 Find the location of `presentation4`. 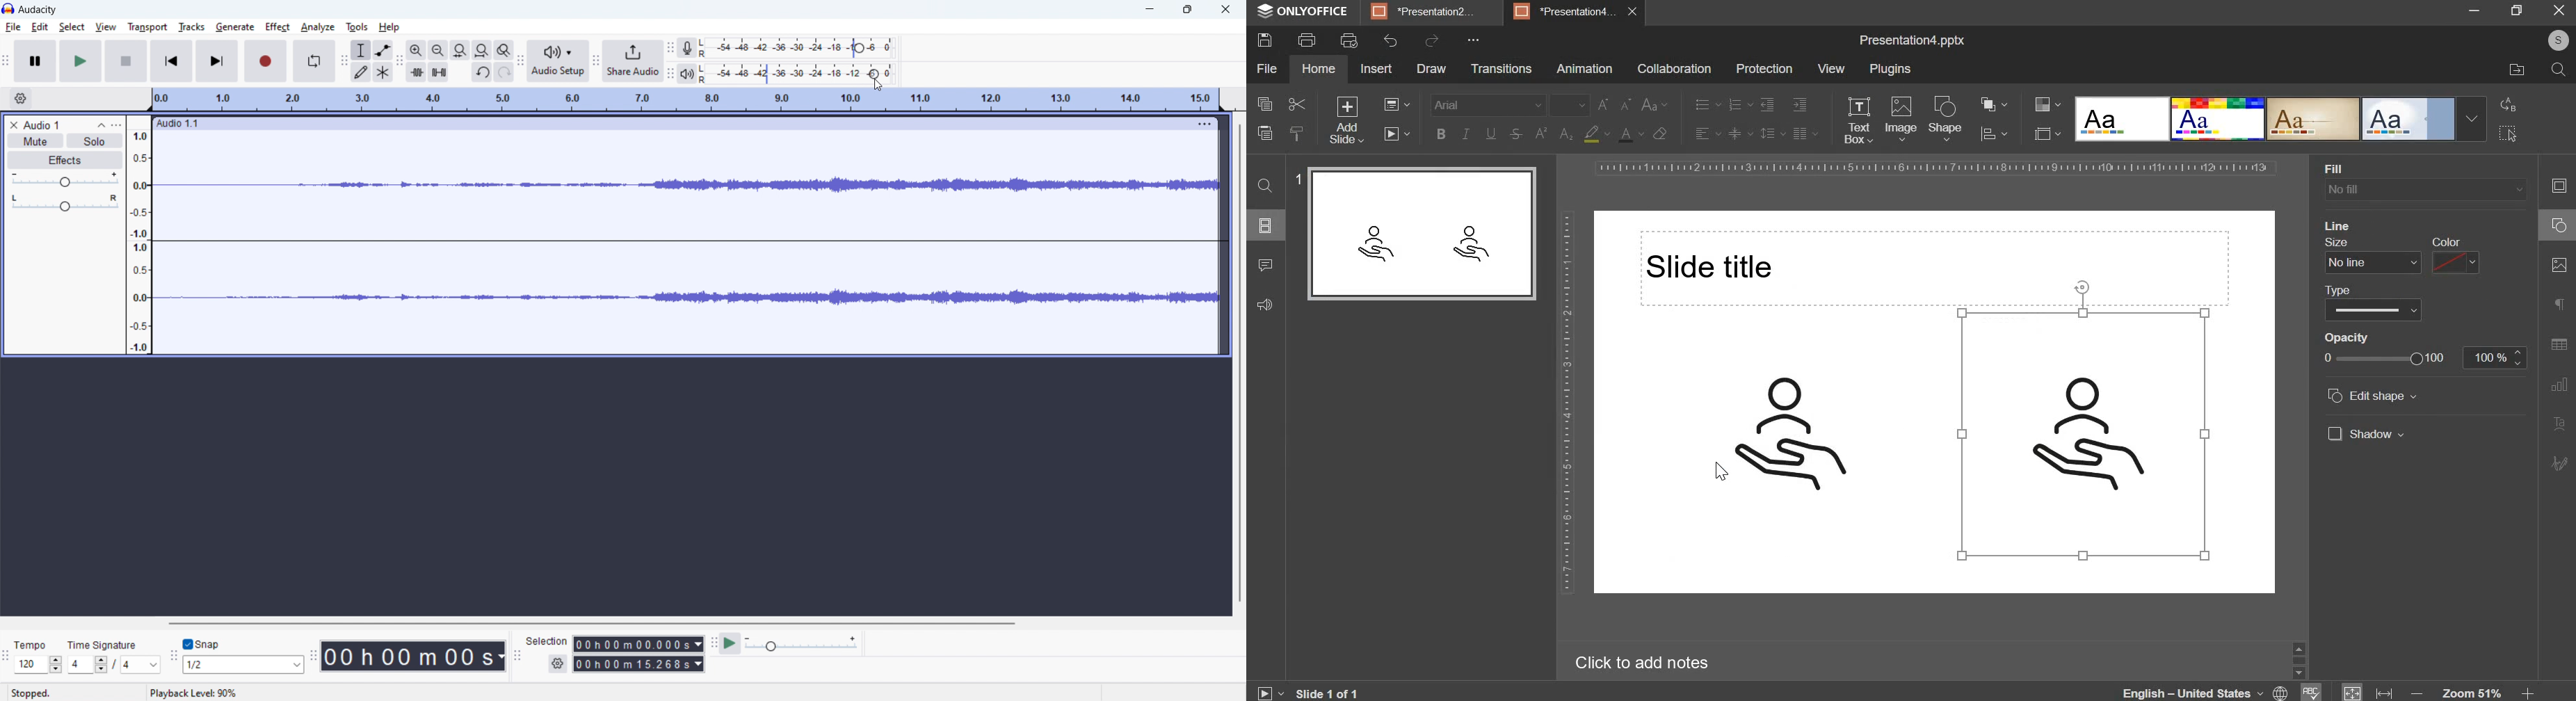

presentation4 is located at coordinates (1565, 13).